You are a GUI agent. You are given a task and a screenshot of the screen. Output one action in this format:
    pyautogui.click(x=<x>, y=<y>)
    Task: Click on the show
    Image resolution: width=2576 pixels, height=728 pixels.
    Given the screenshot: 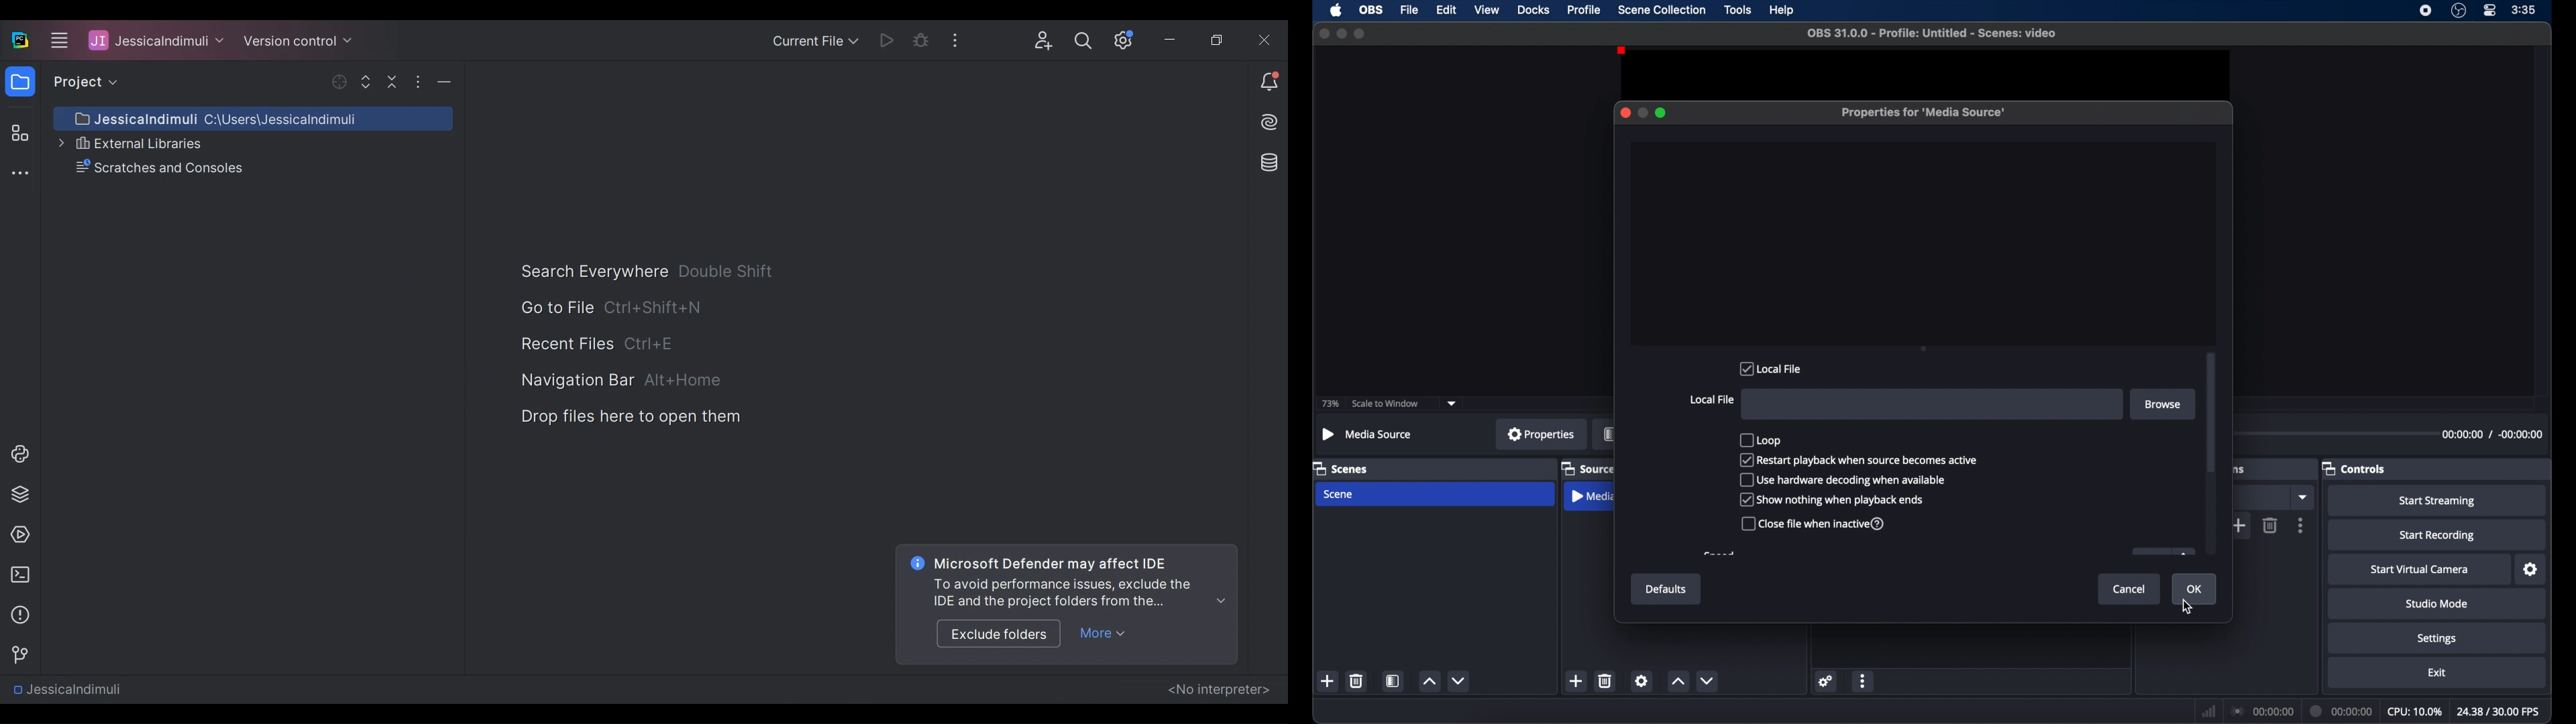 What is the action you would take?
    pyautogui.click(x=1223, y=599)
    